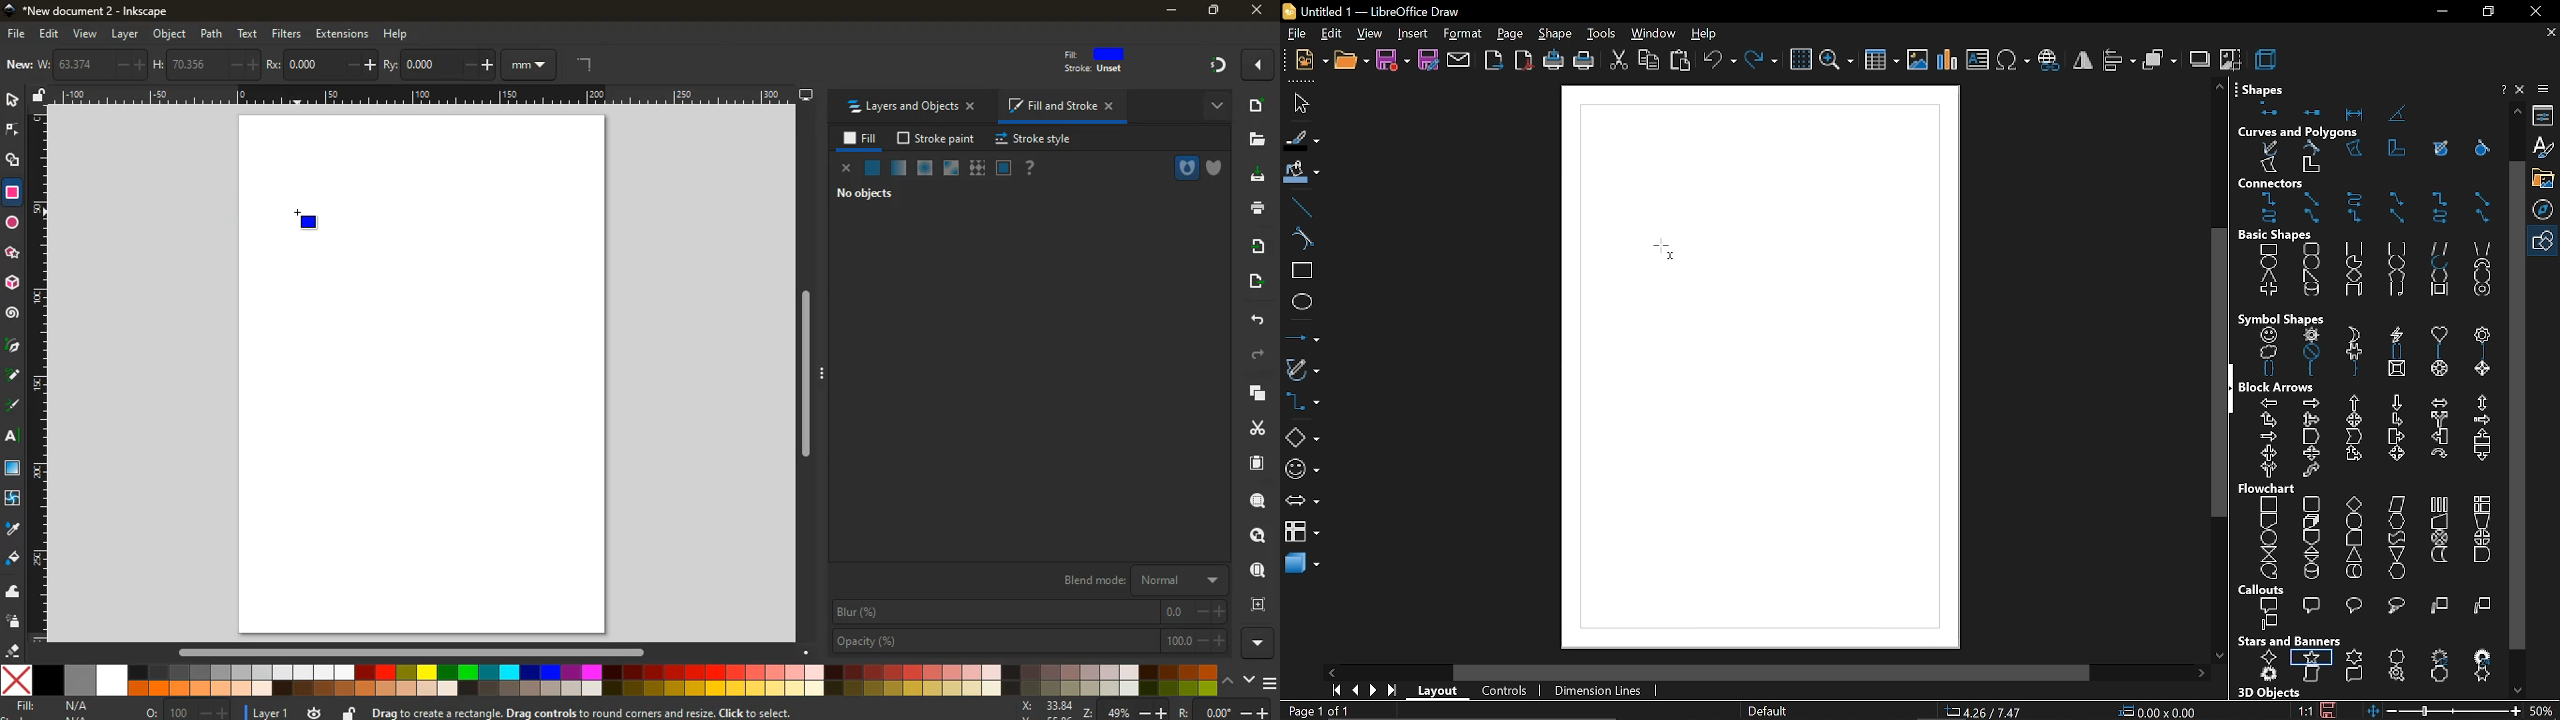 The image size is (2576, 728). What do you see at coordinates (13, 557) in the screenshot?
I see `fill` at bounding box center [13, 557].